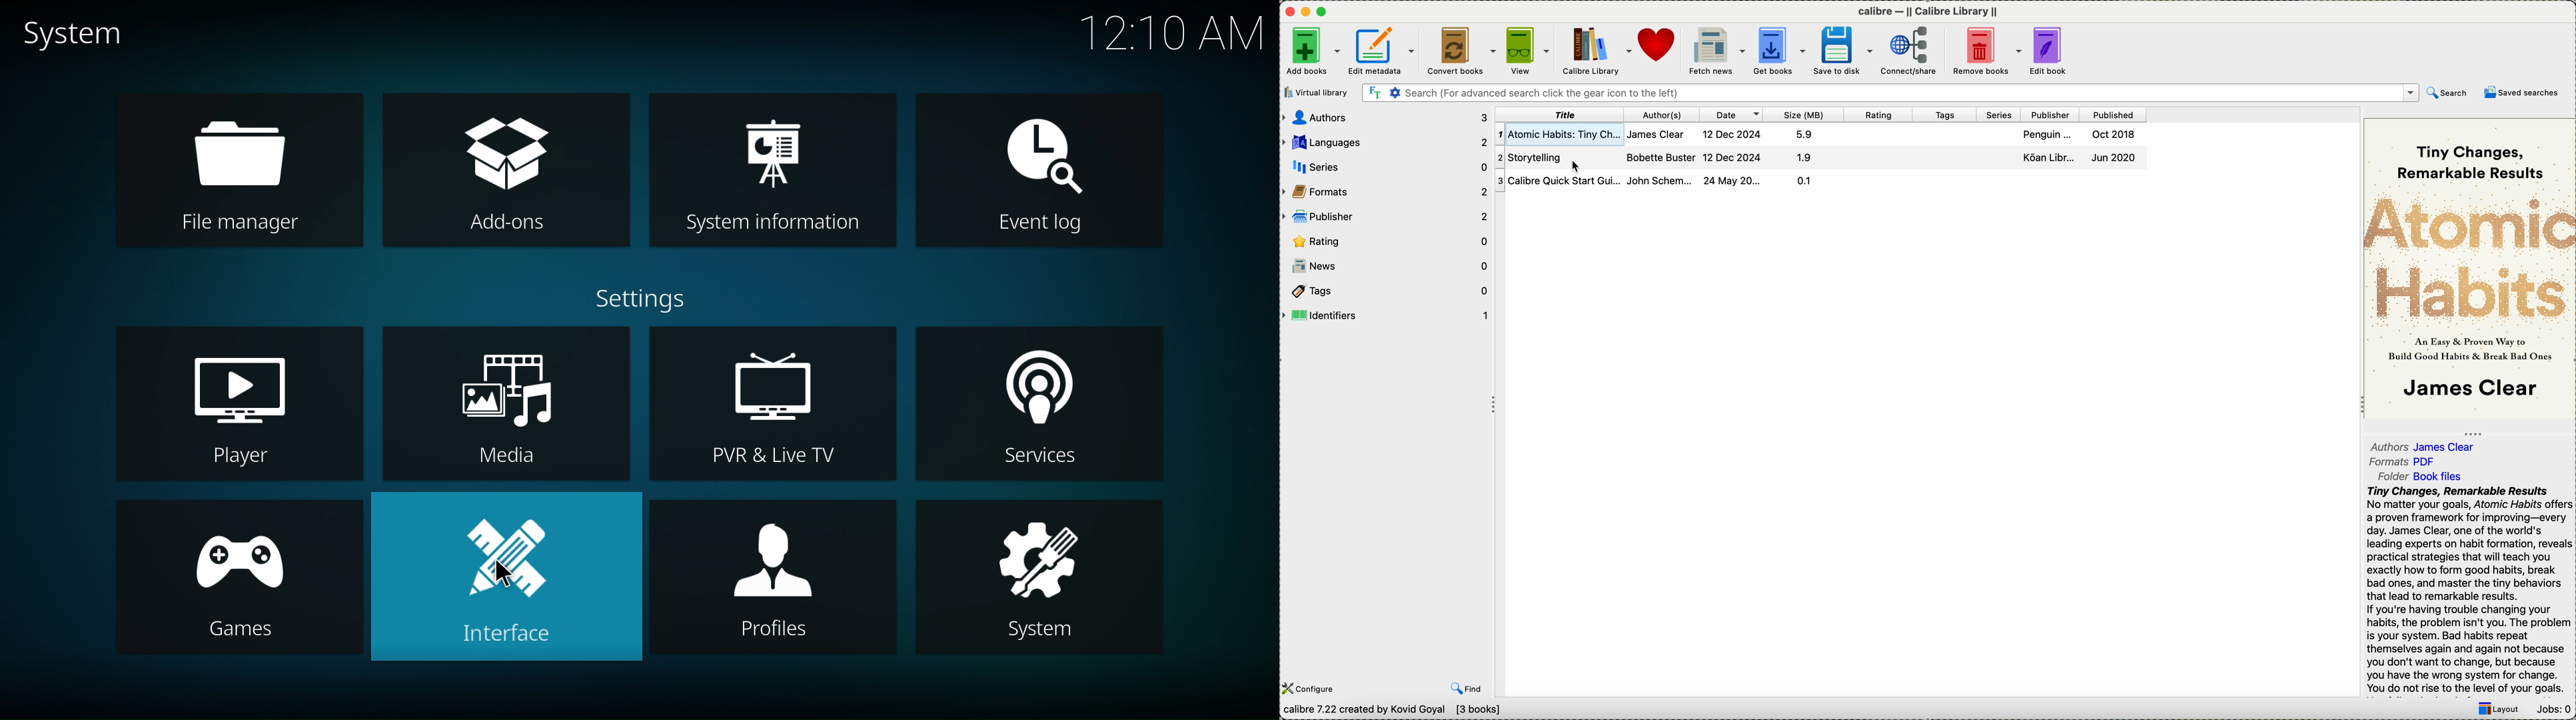 The width and height of the screenshot is (2576, 728). I want to click on rating, so click(1387, 240).